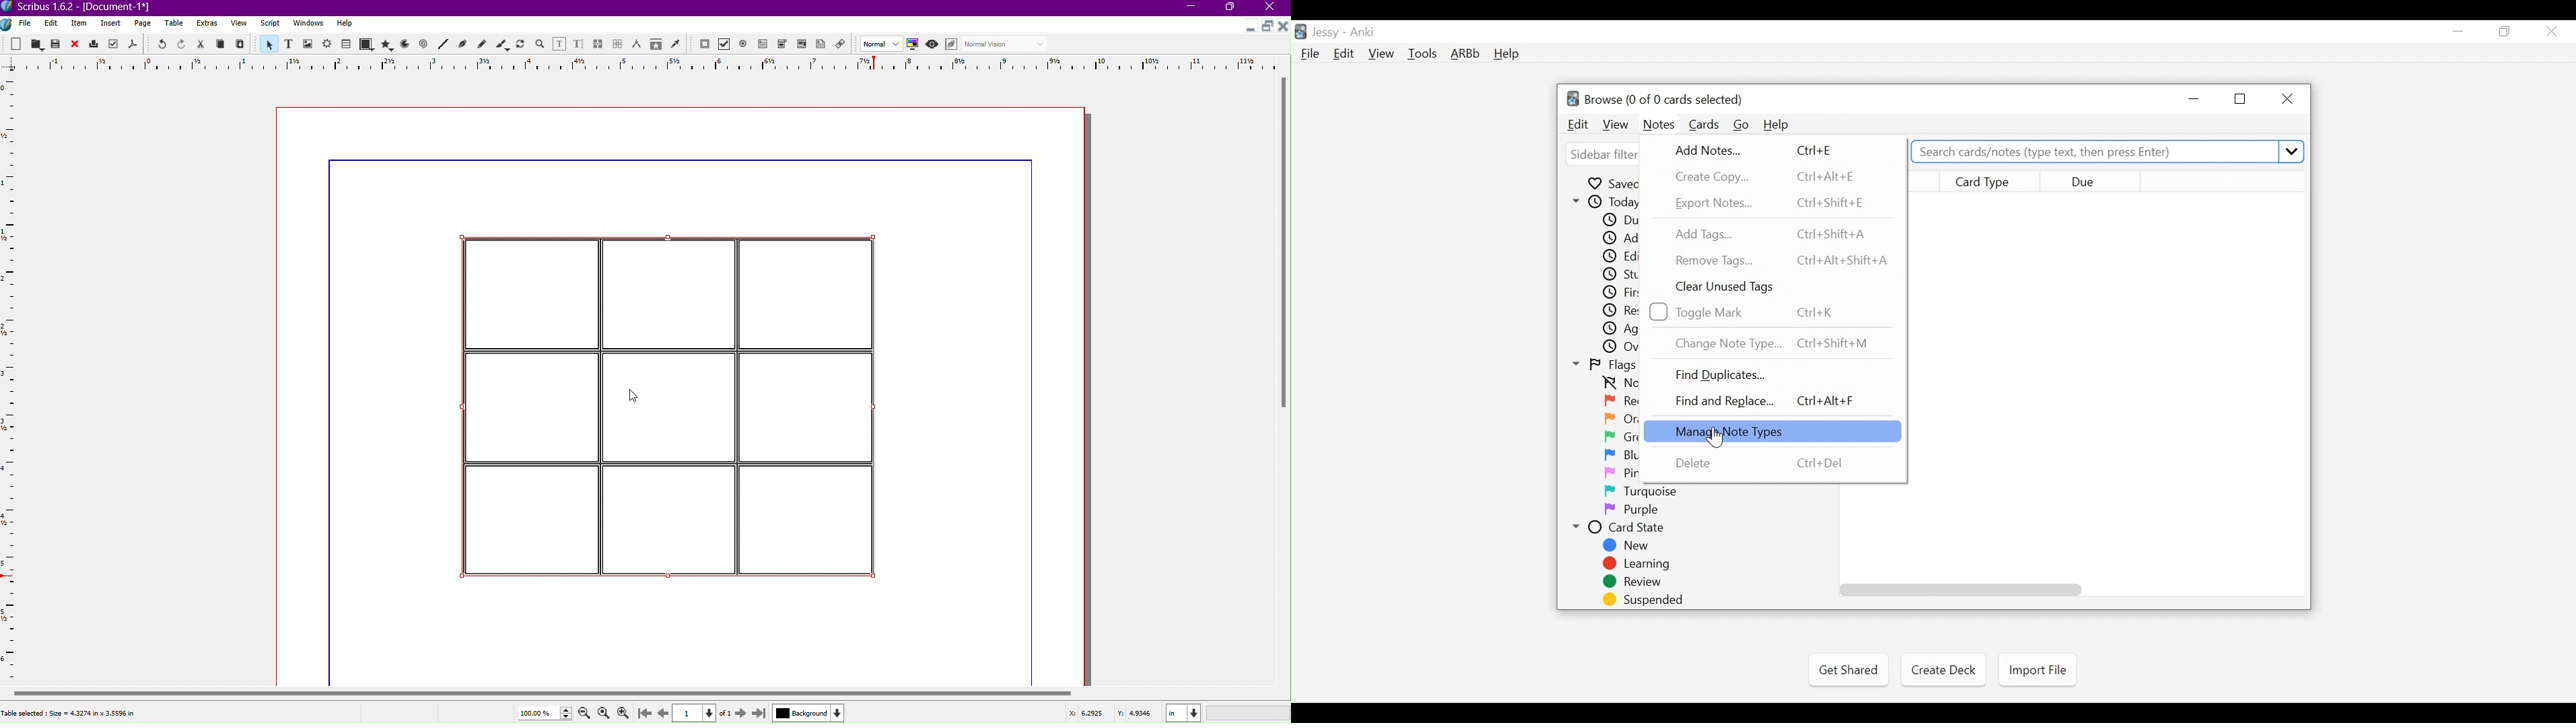  I want to click on Insert, so click(111, 24).